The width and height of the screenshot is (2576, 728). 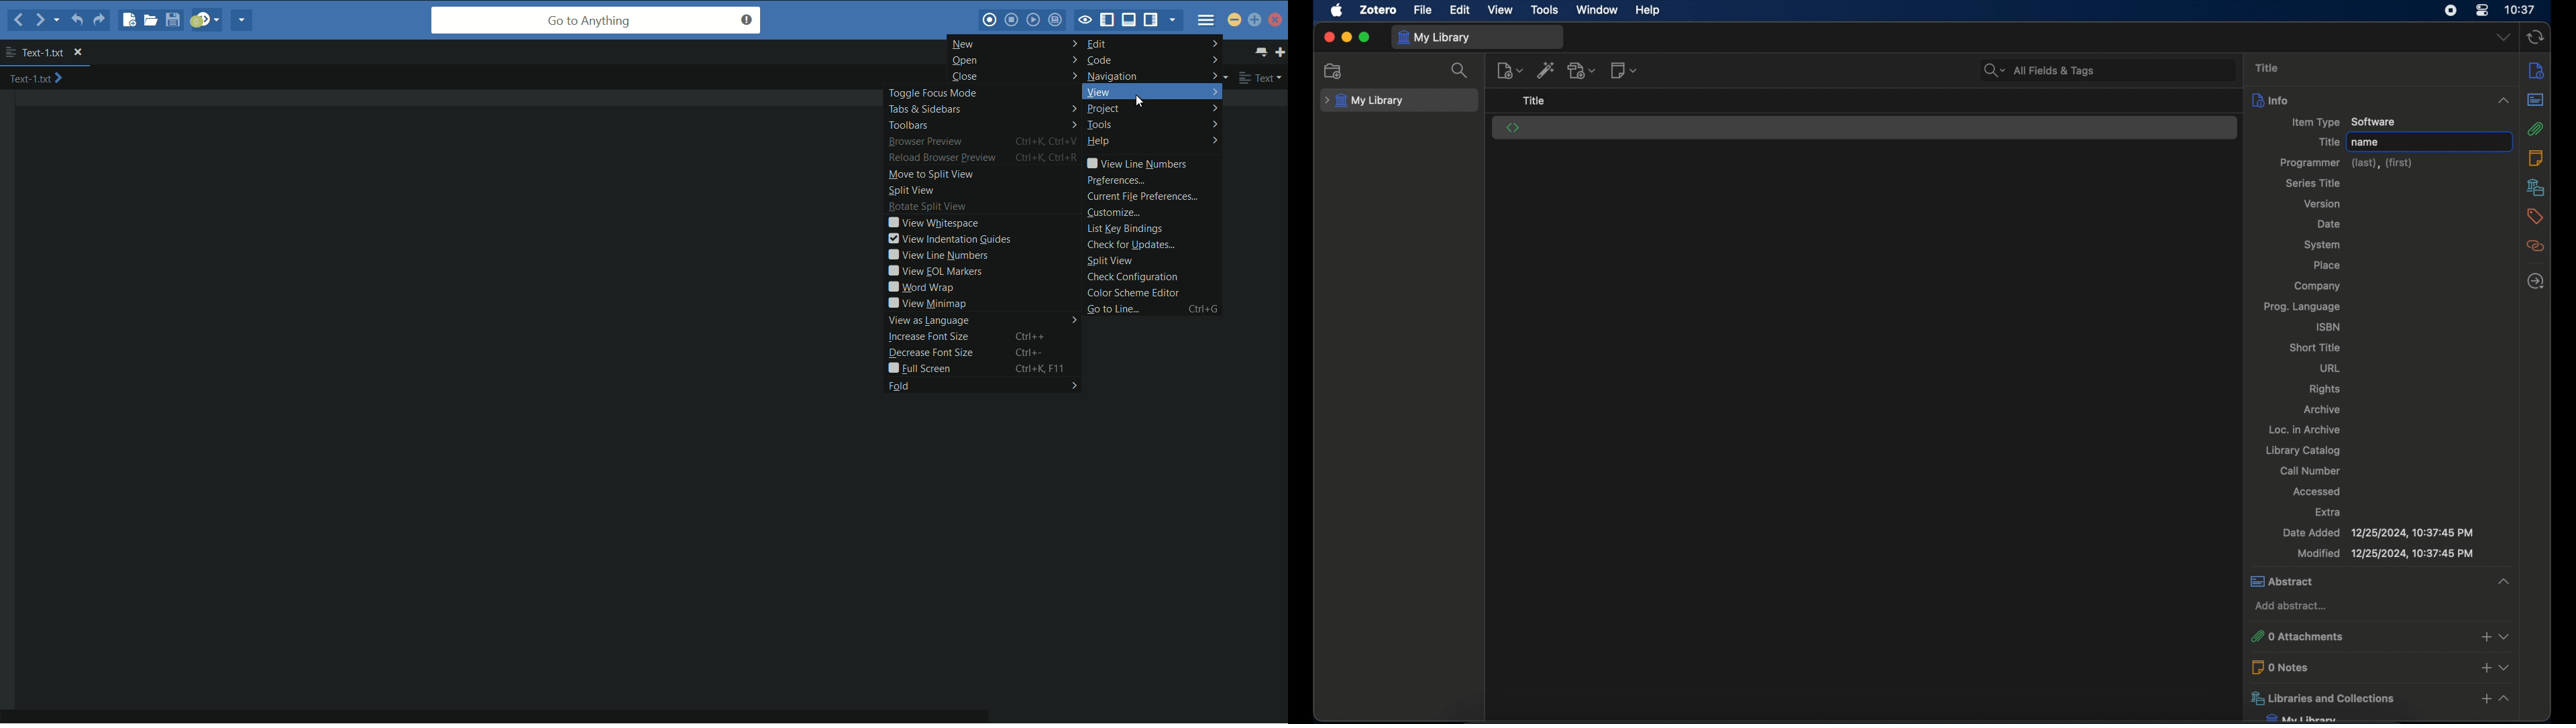 I want to click on my library, so click(x=1436, y=38).